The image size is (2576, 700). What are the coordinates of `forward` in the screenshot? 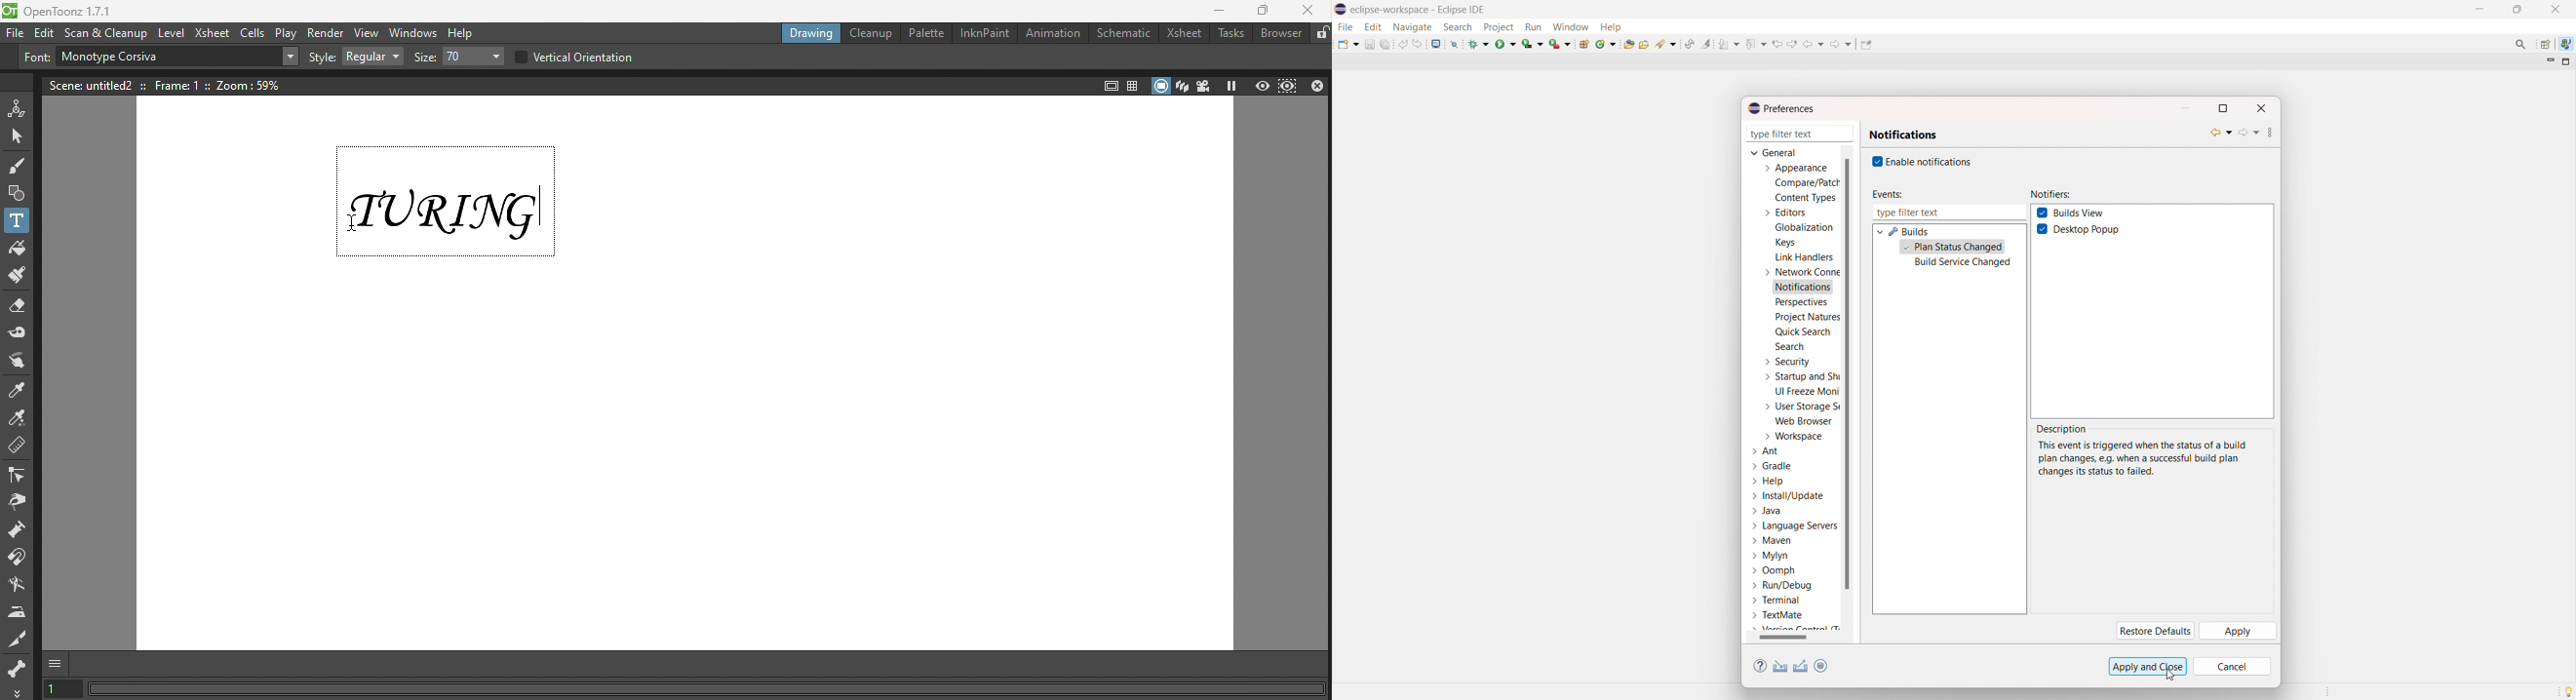 It's located at (2248, 132).